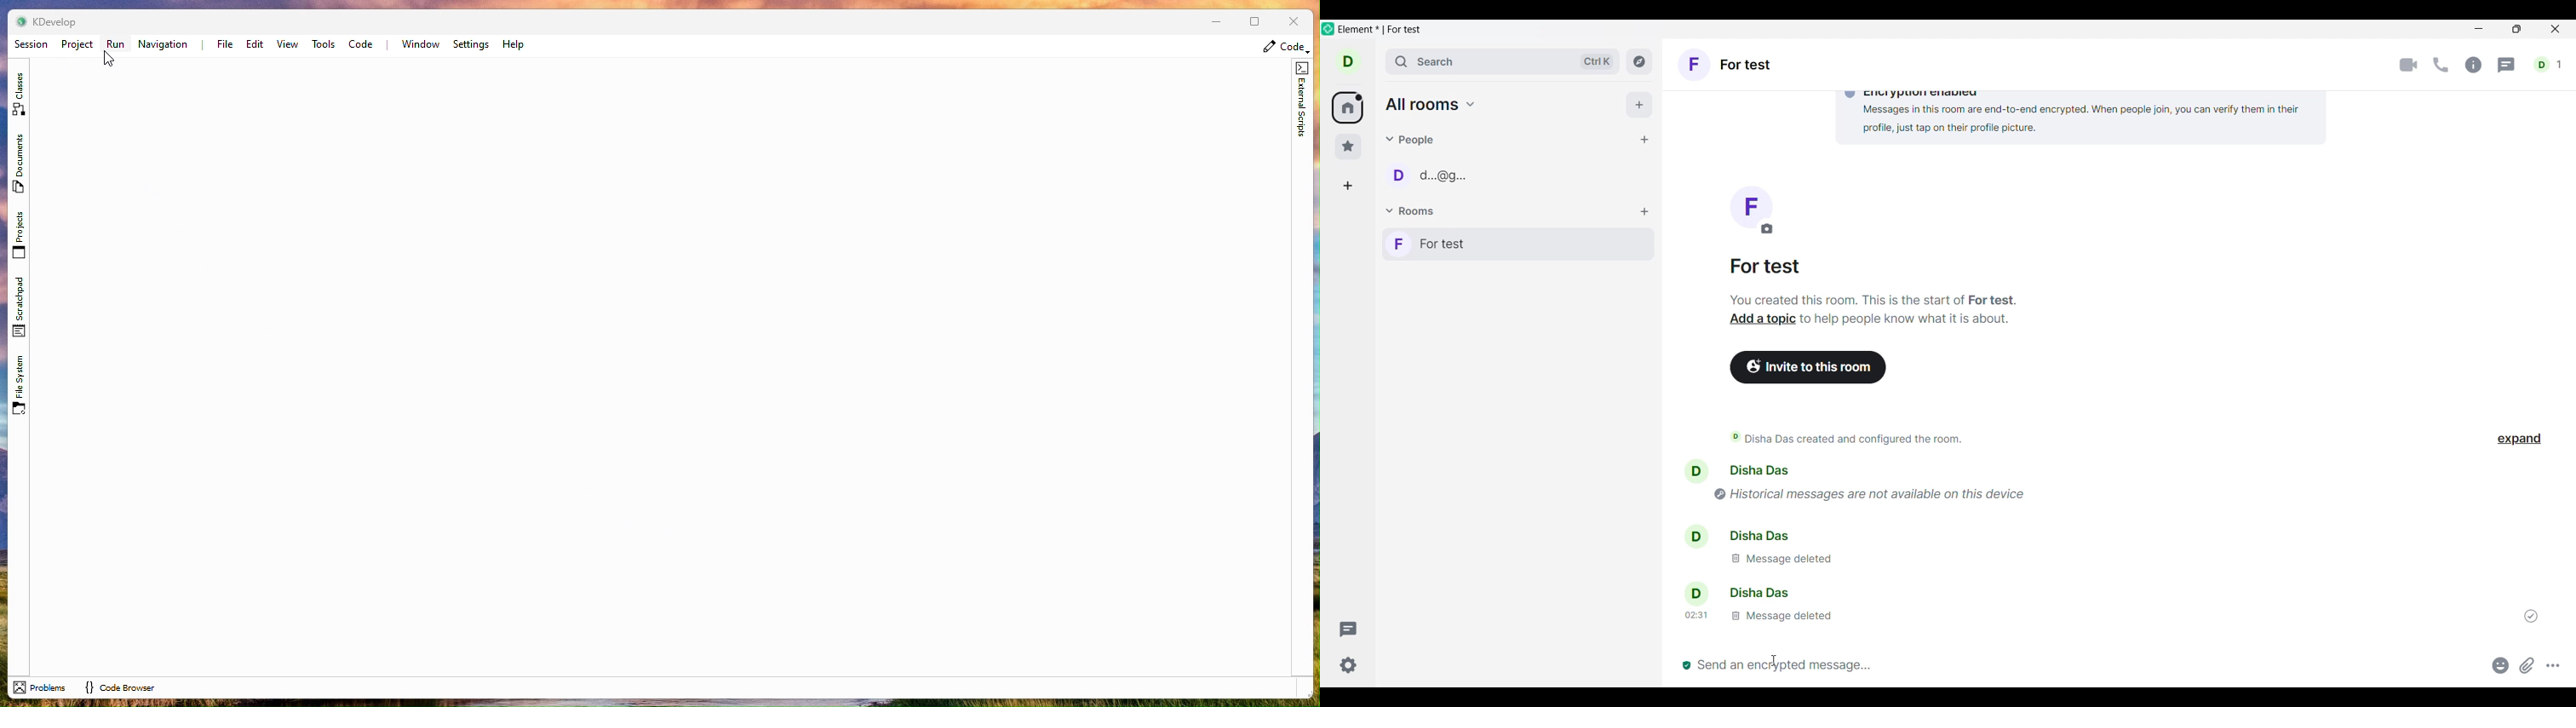 This screenshot has height=728, width=2576. I want to click on Search room, so click(1504, 62).